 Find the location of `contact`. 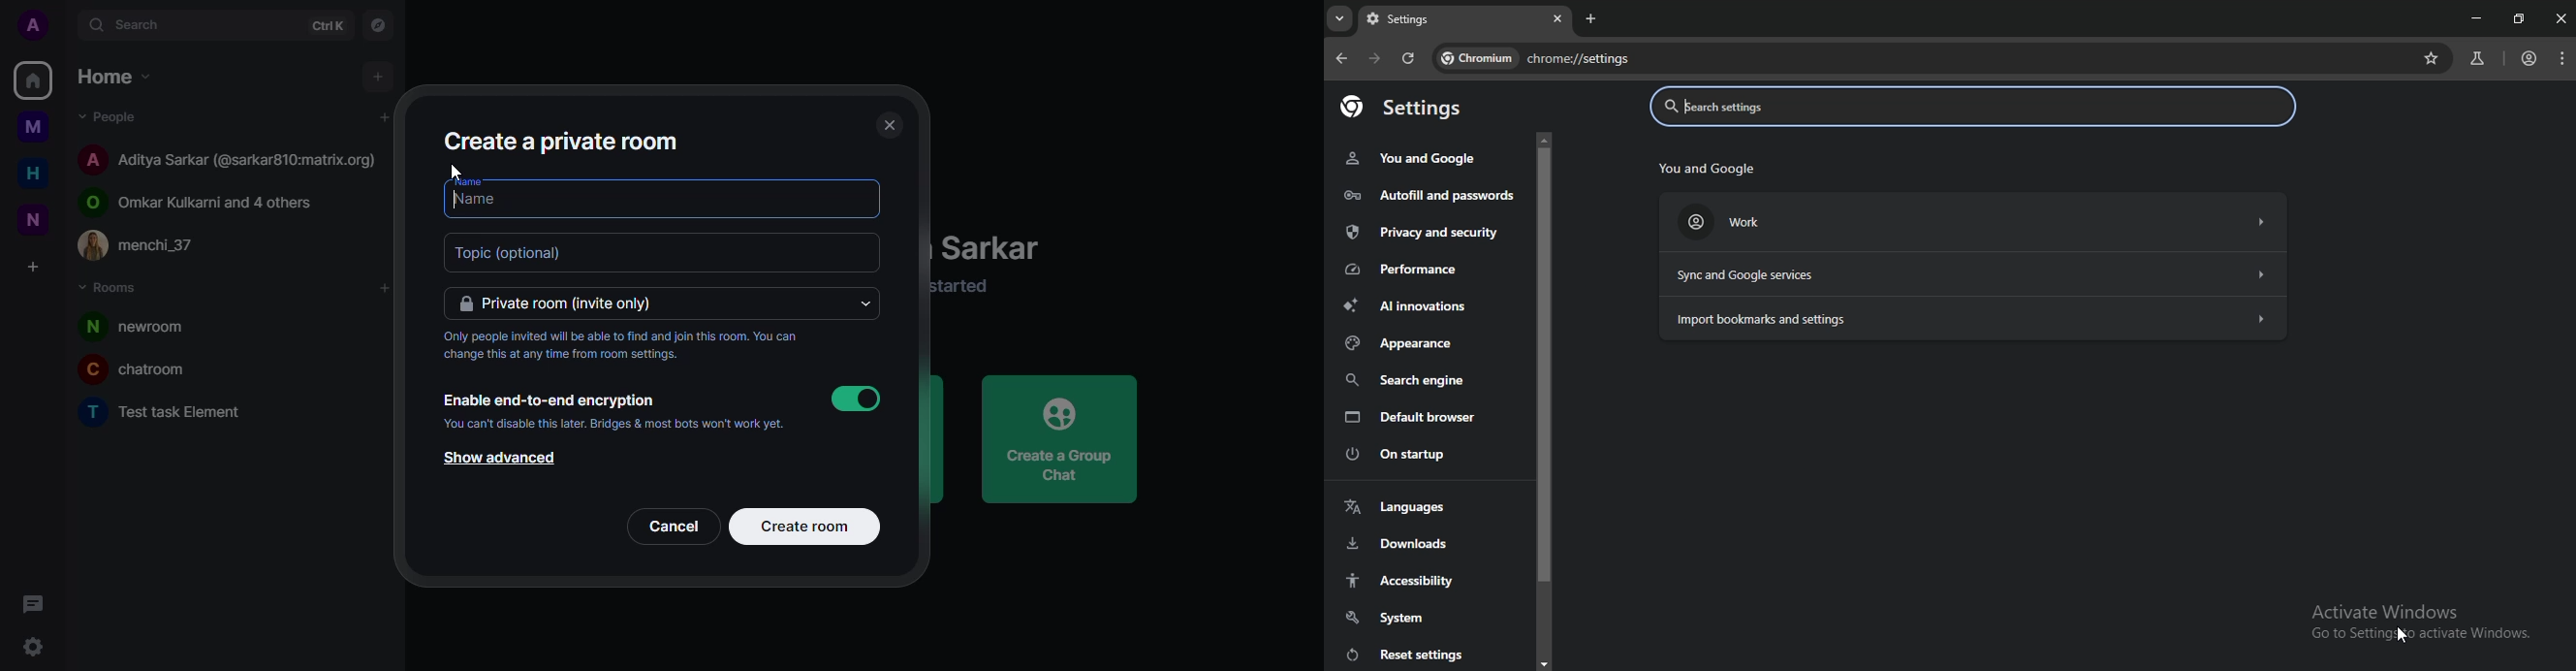

contact is located at coordinates (151, 247).